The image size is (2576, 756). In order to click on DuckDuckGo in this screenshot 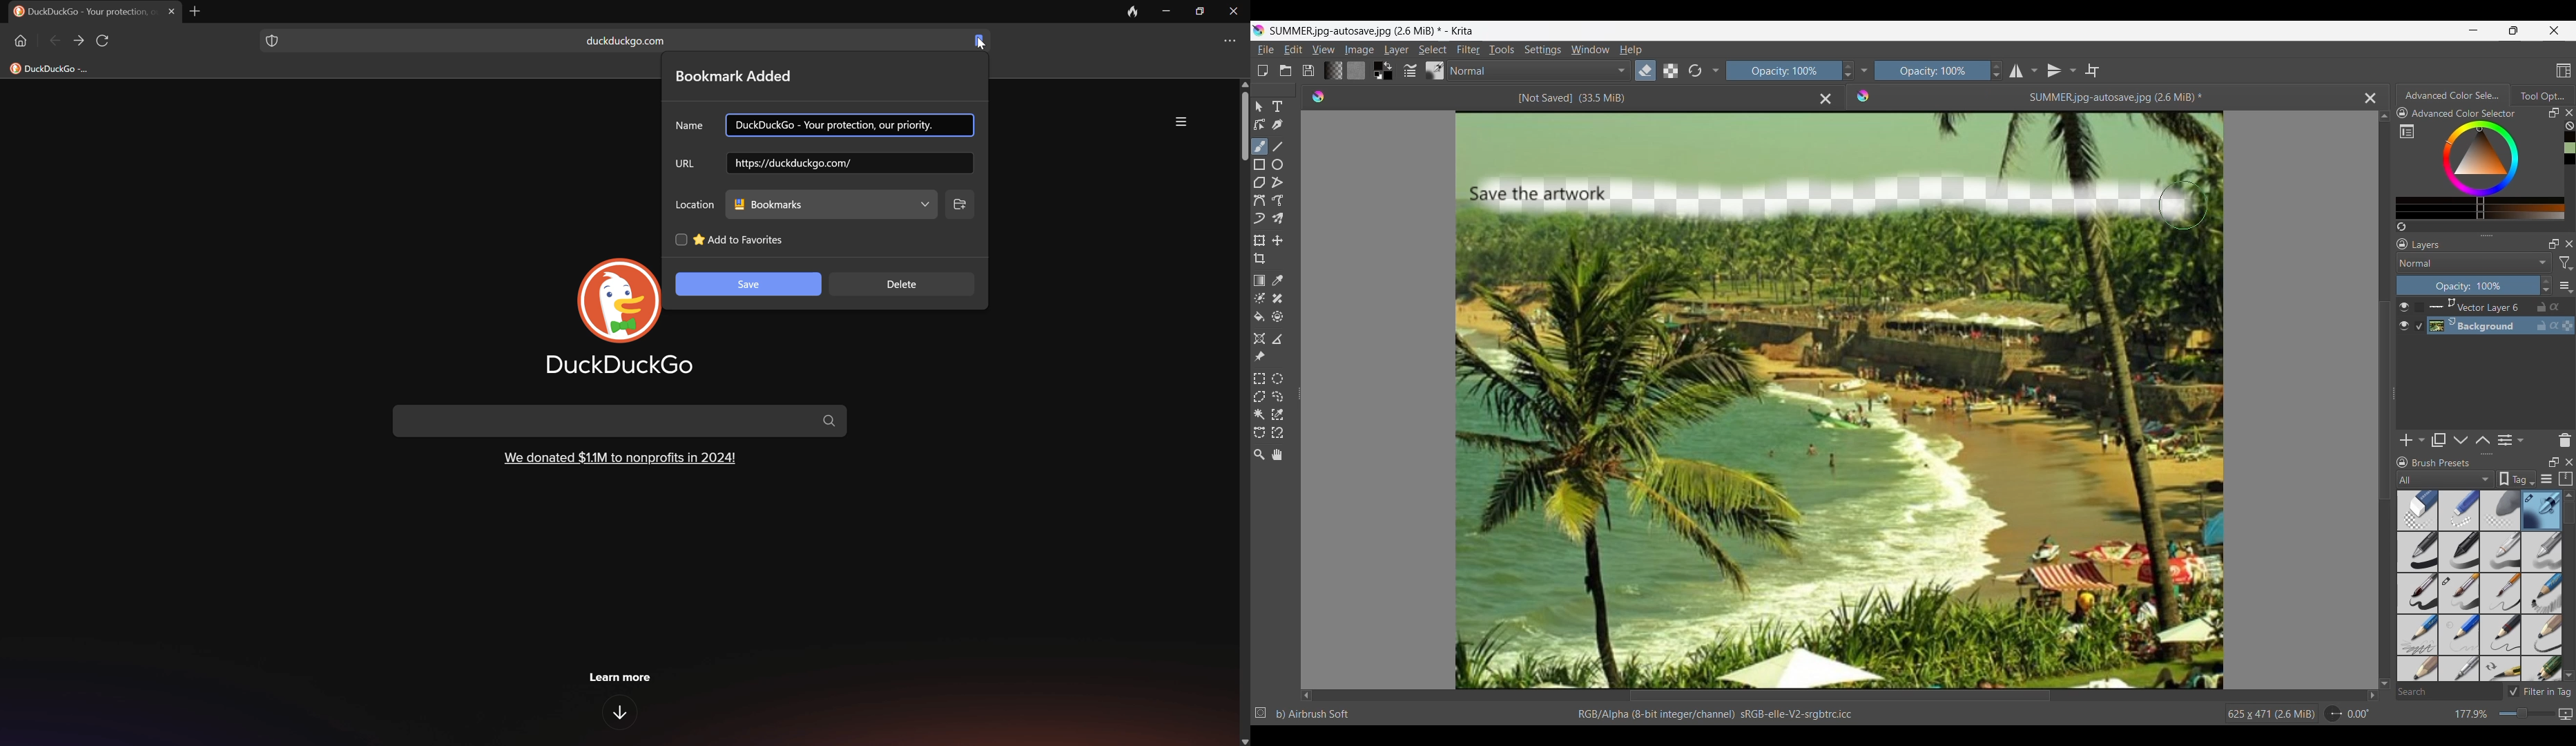, I will do `click(620, 366)`.